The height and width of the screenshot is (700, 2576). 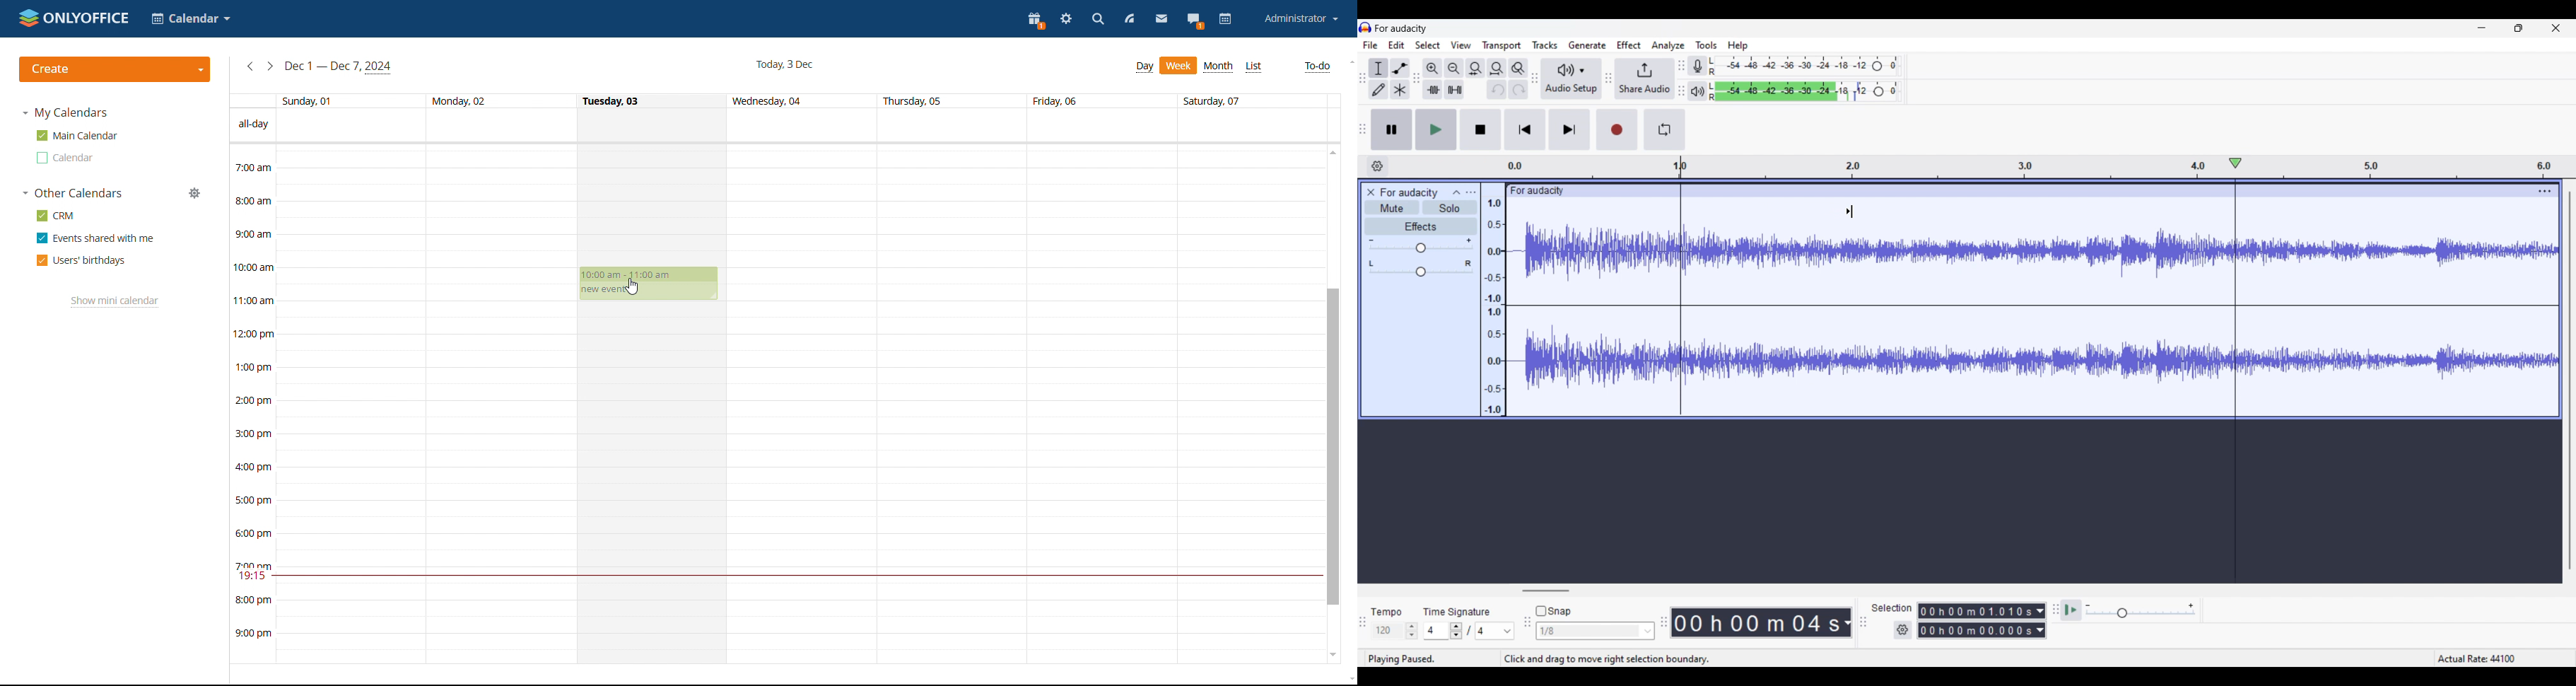 I want to click on Generate menu, so click(x=1587, y=45).